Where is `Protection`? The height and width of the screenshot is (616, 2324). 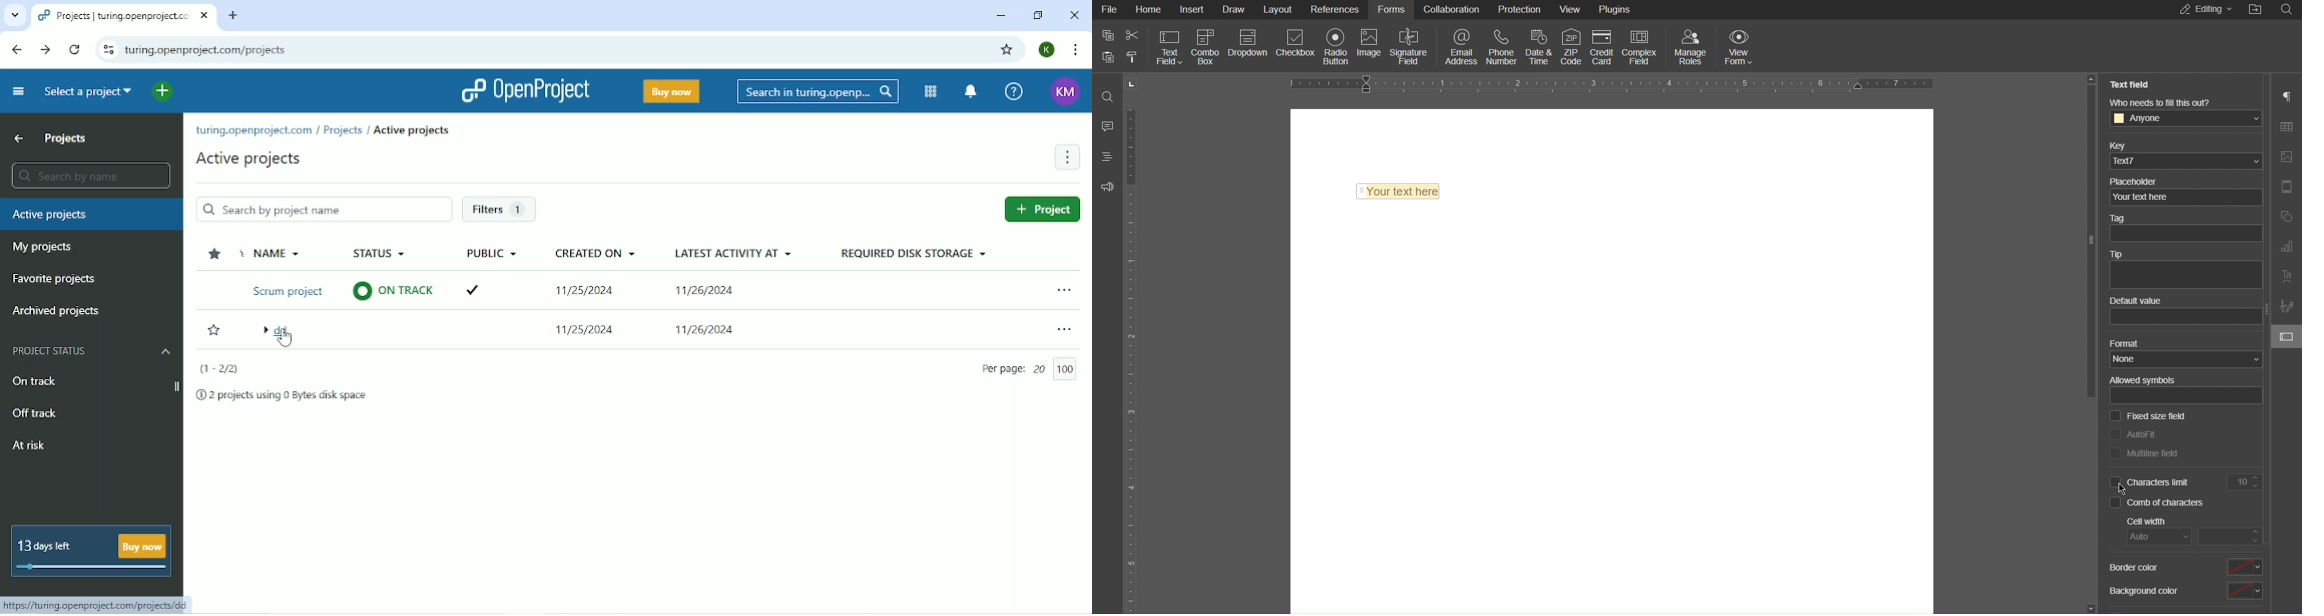 Protection is located at coordinates (1521, 11).